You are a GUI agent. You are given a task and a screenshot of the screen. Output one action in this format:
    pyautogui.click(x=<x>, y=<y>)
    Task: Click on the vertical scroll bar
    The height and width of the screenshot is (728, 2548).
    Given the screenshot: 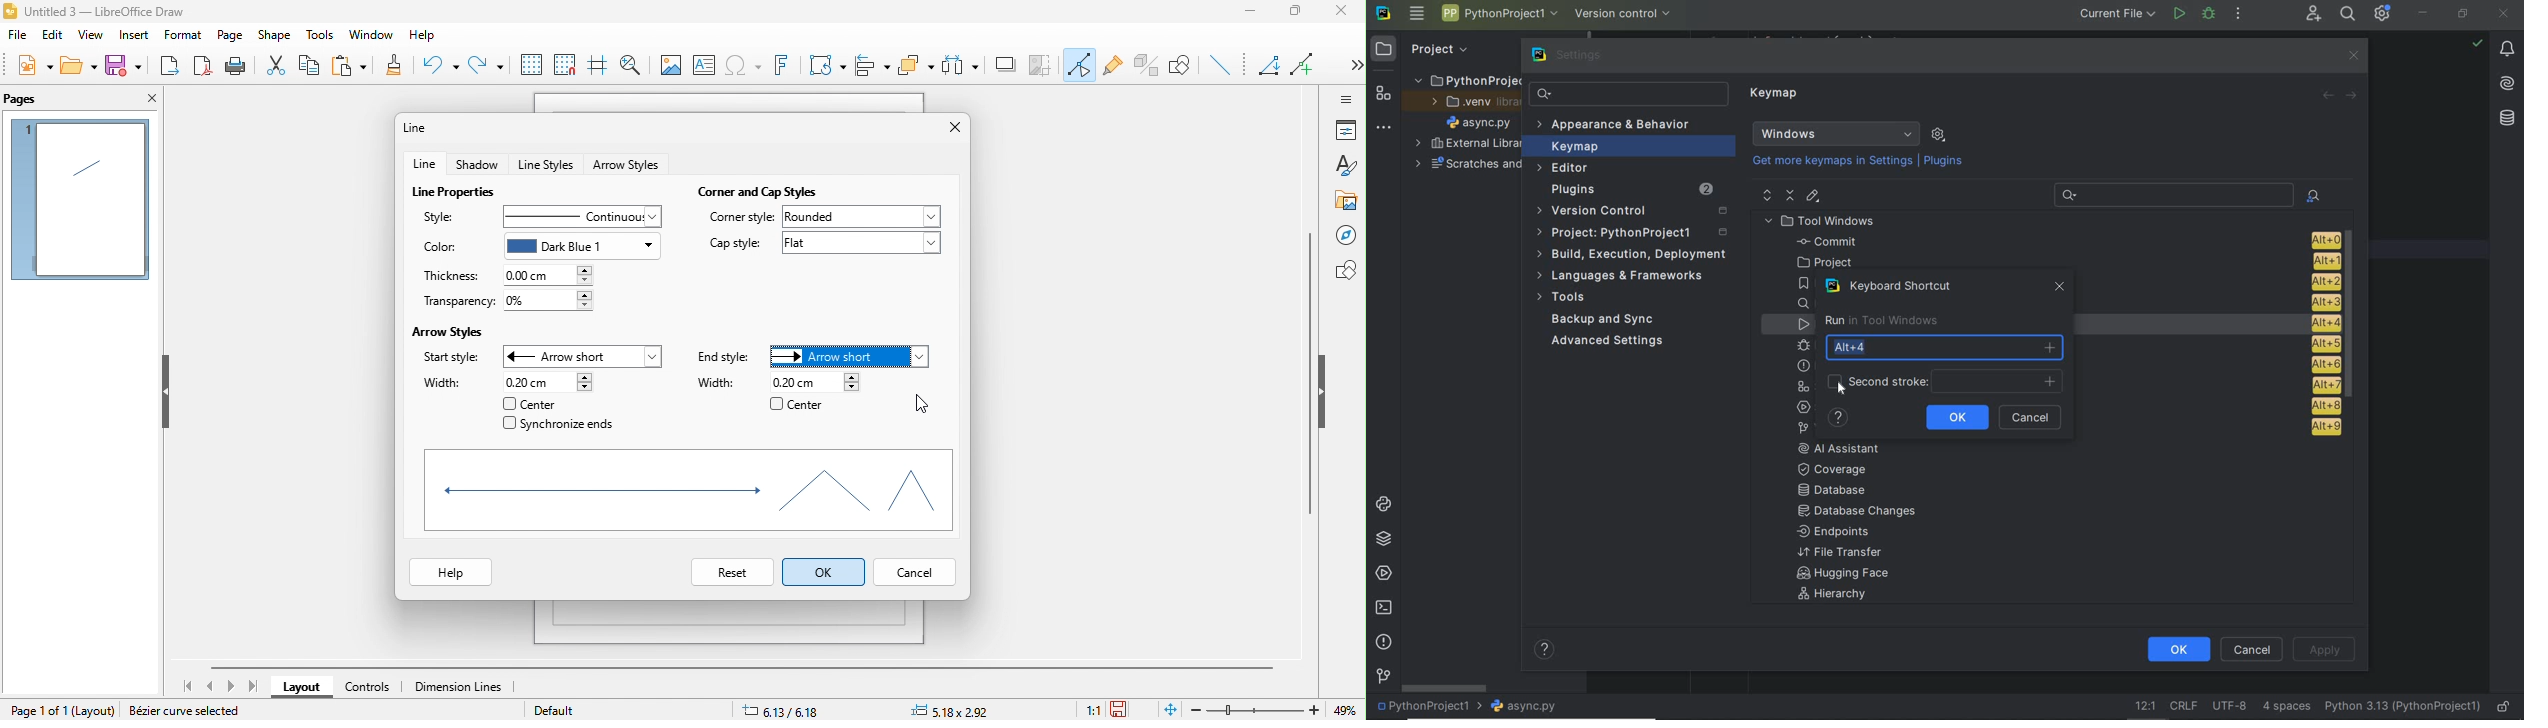 What is the action you would take?
    pyautogui.click(x=1309, y=372)
    